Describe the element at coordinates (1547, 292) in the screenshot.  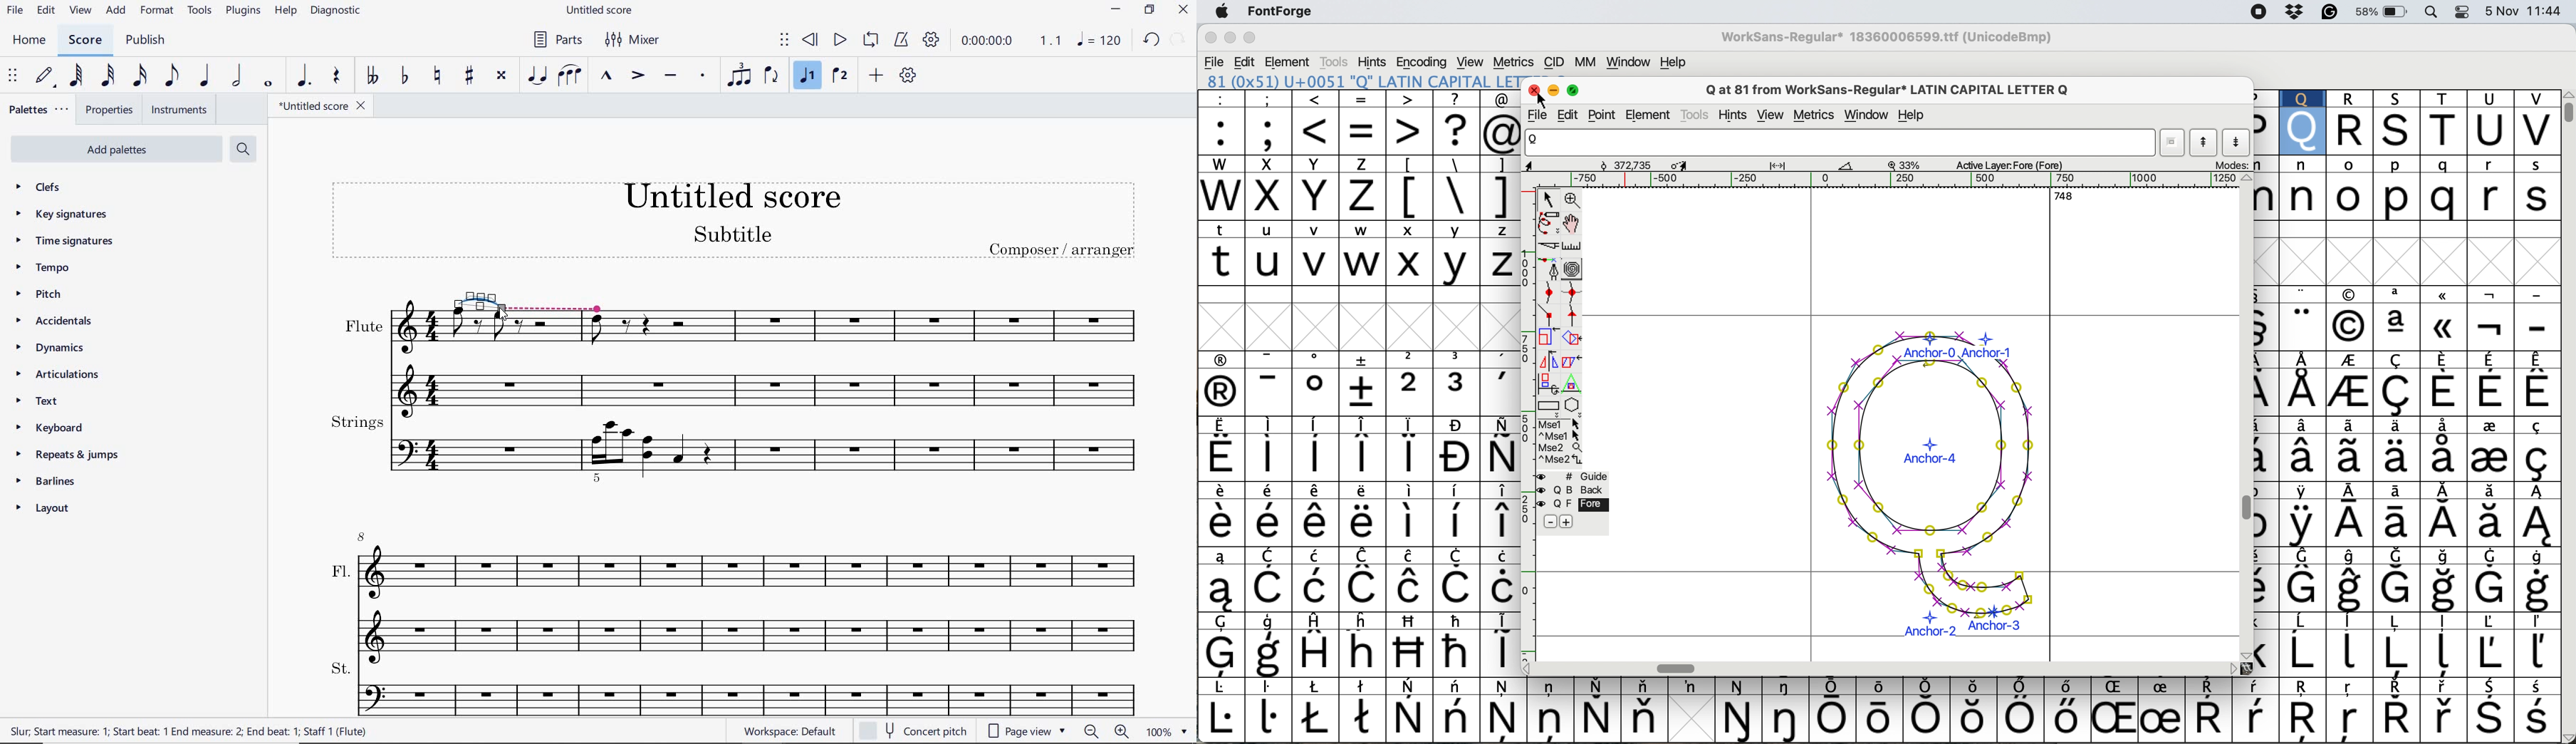
I see `add a curve point` at that location.